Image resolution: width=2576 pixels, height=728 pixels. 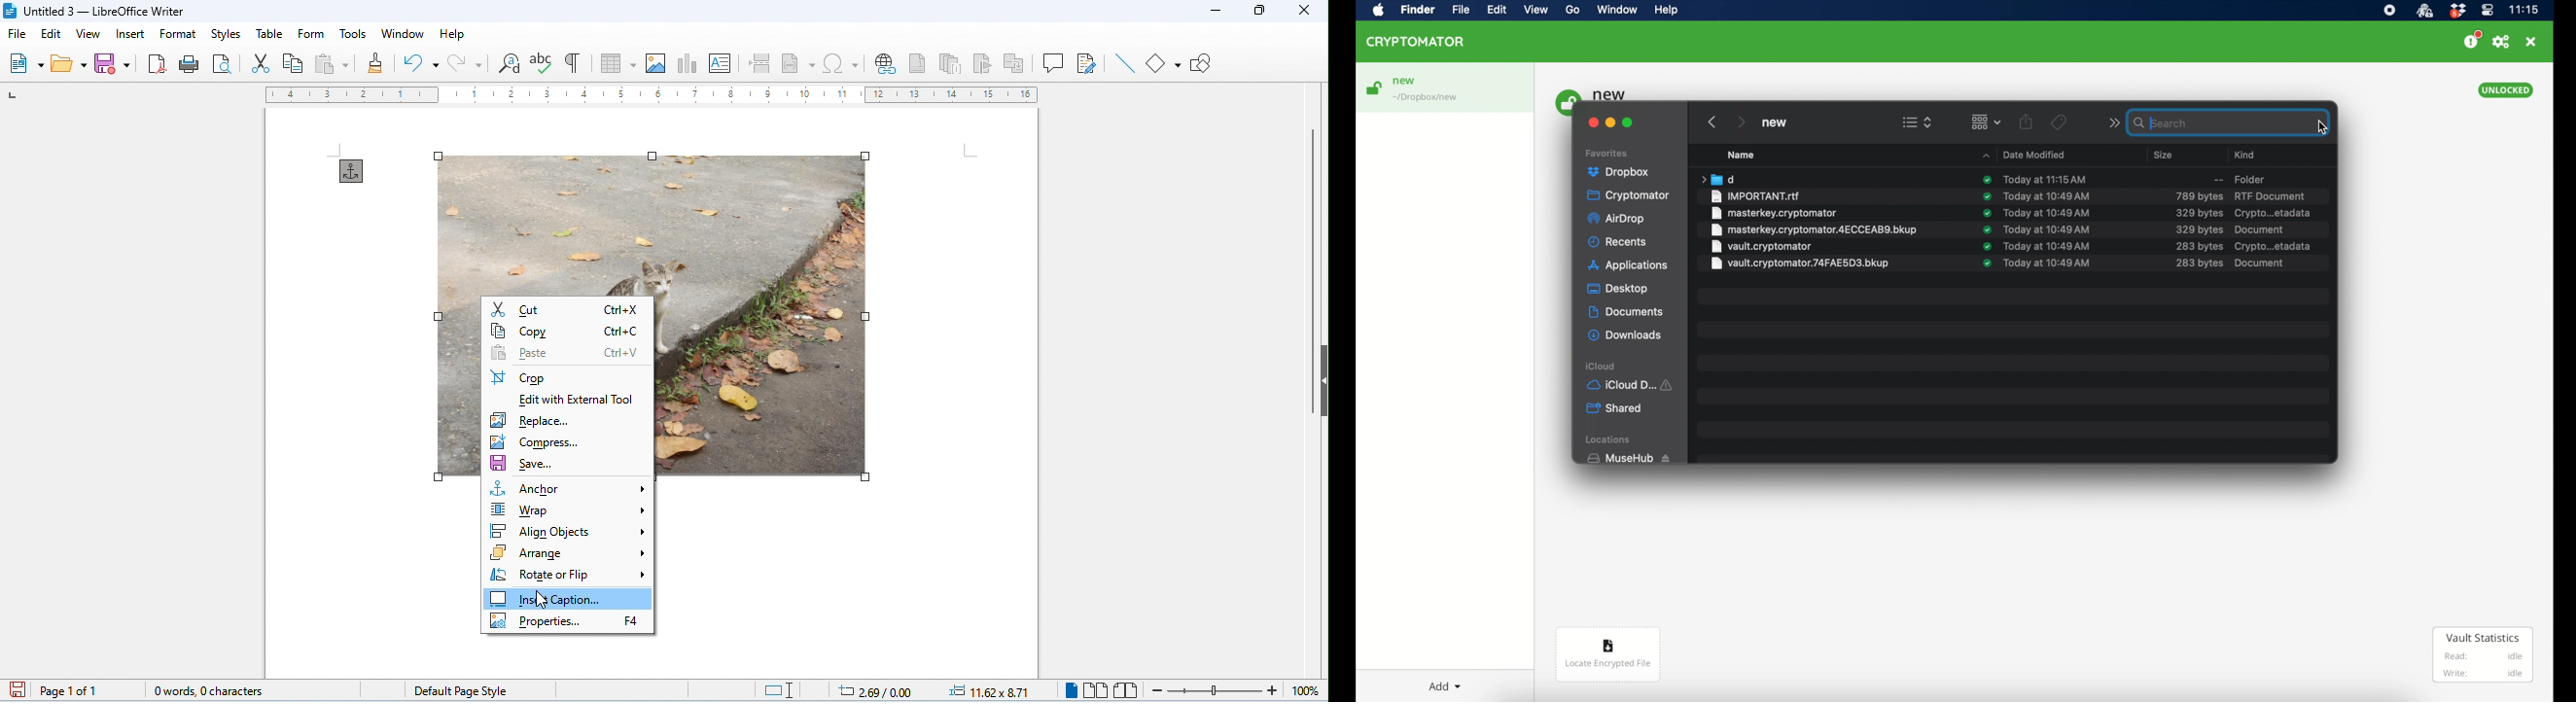 I want to click on open, so click(x=70, y=64).